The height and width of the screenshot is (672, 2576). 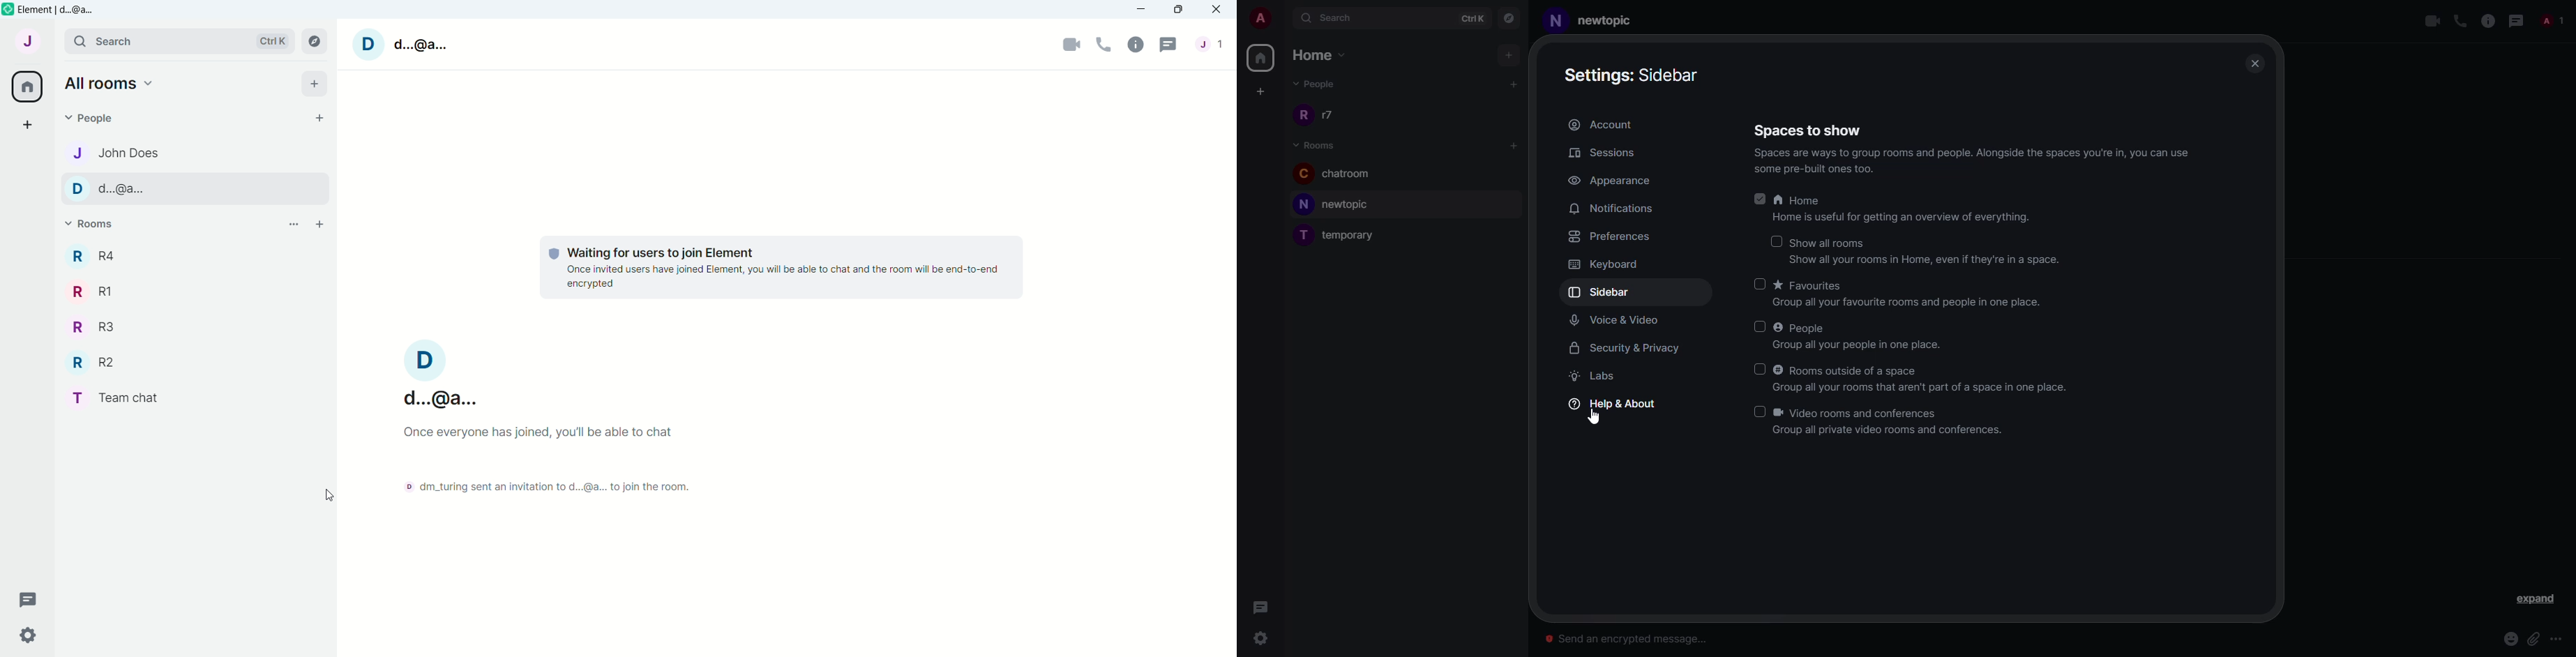 I want to click on help, so click(x=1613, y=404).